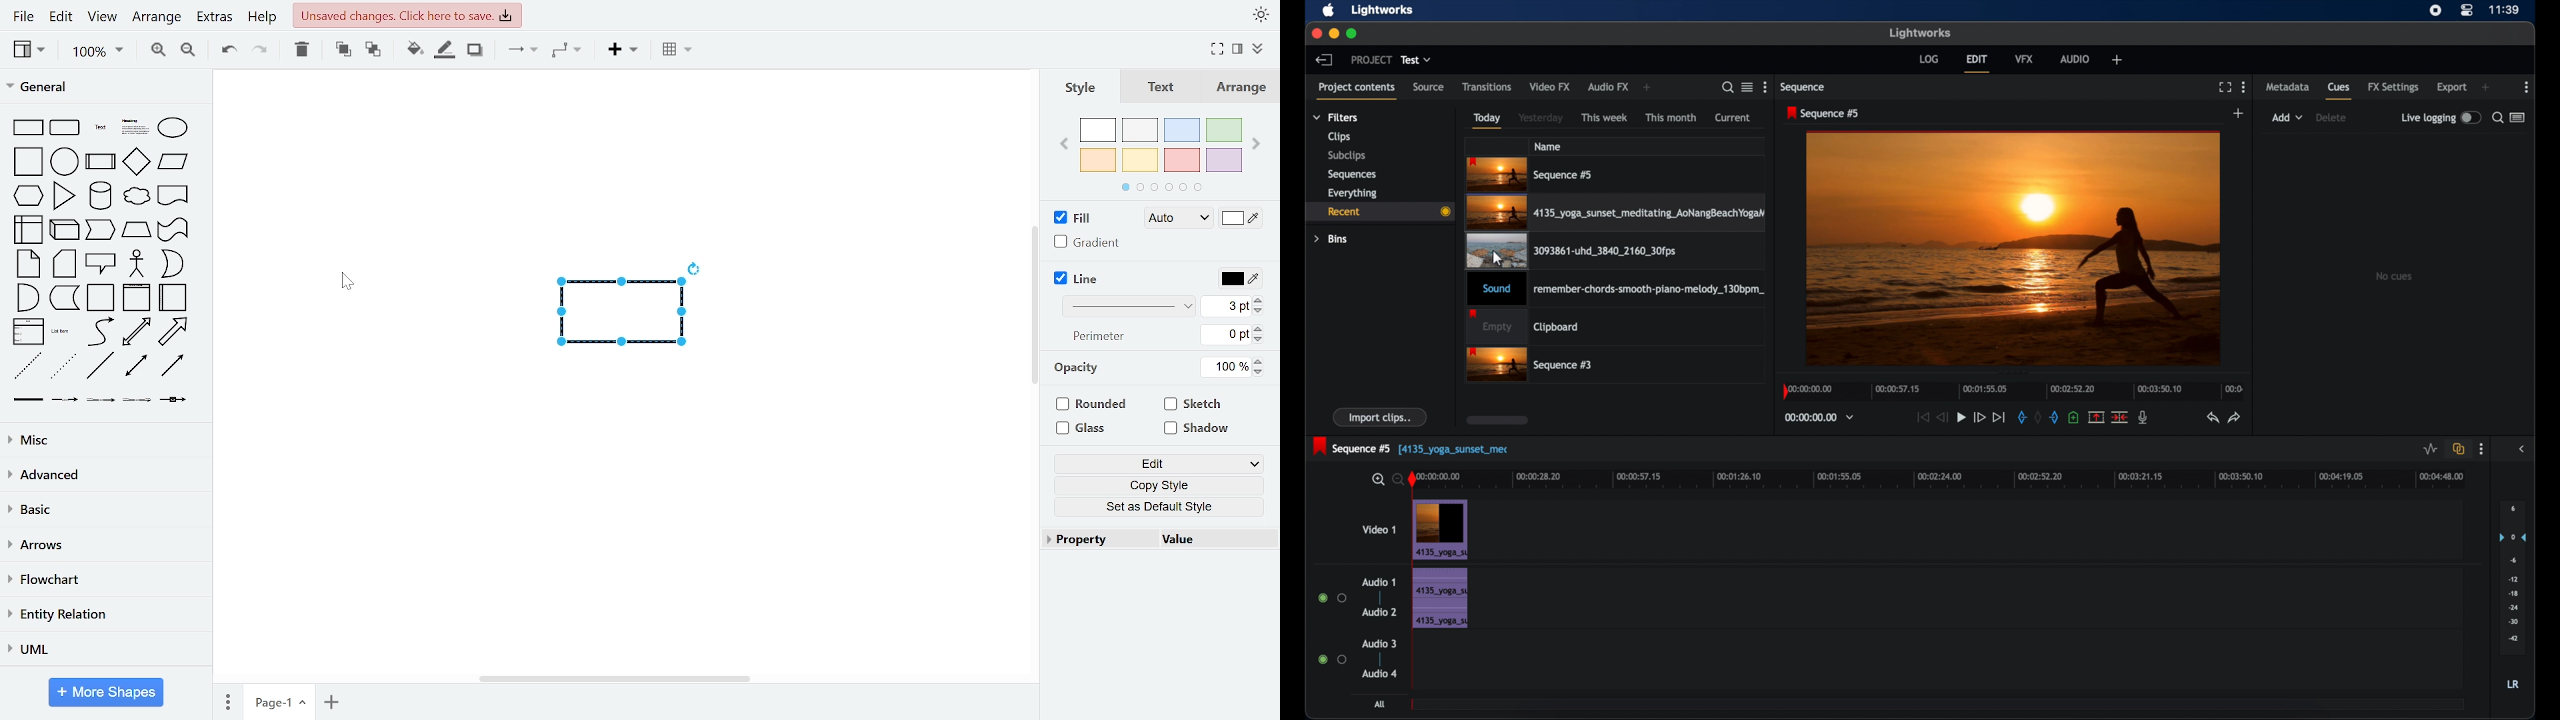 Image resolution: width=2576 pixels, height=728 pixels. I want to click on general shapes, so click(133, 124).